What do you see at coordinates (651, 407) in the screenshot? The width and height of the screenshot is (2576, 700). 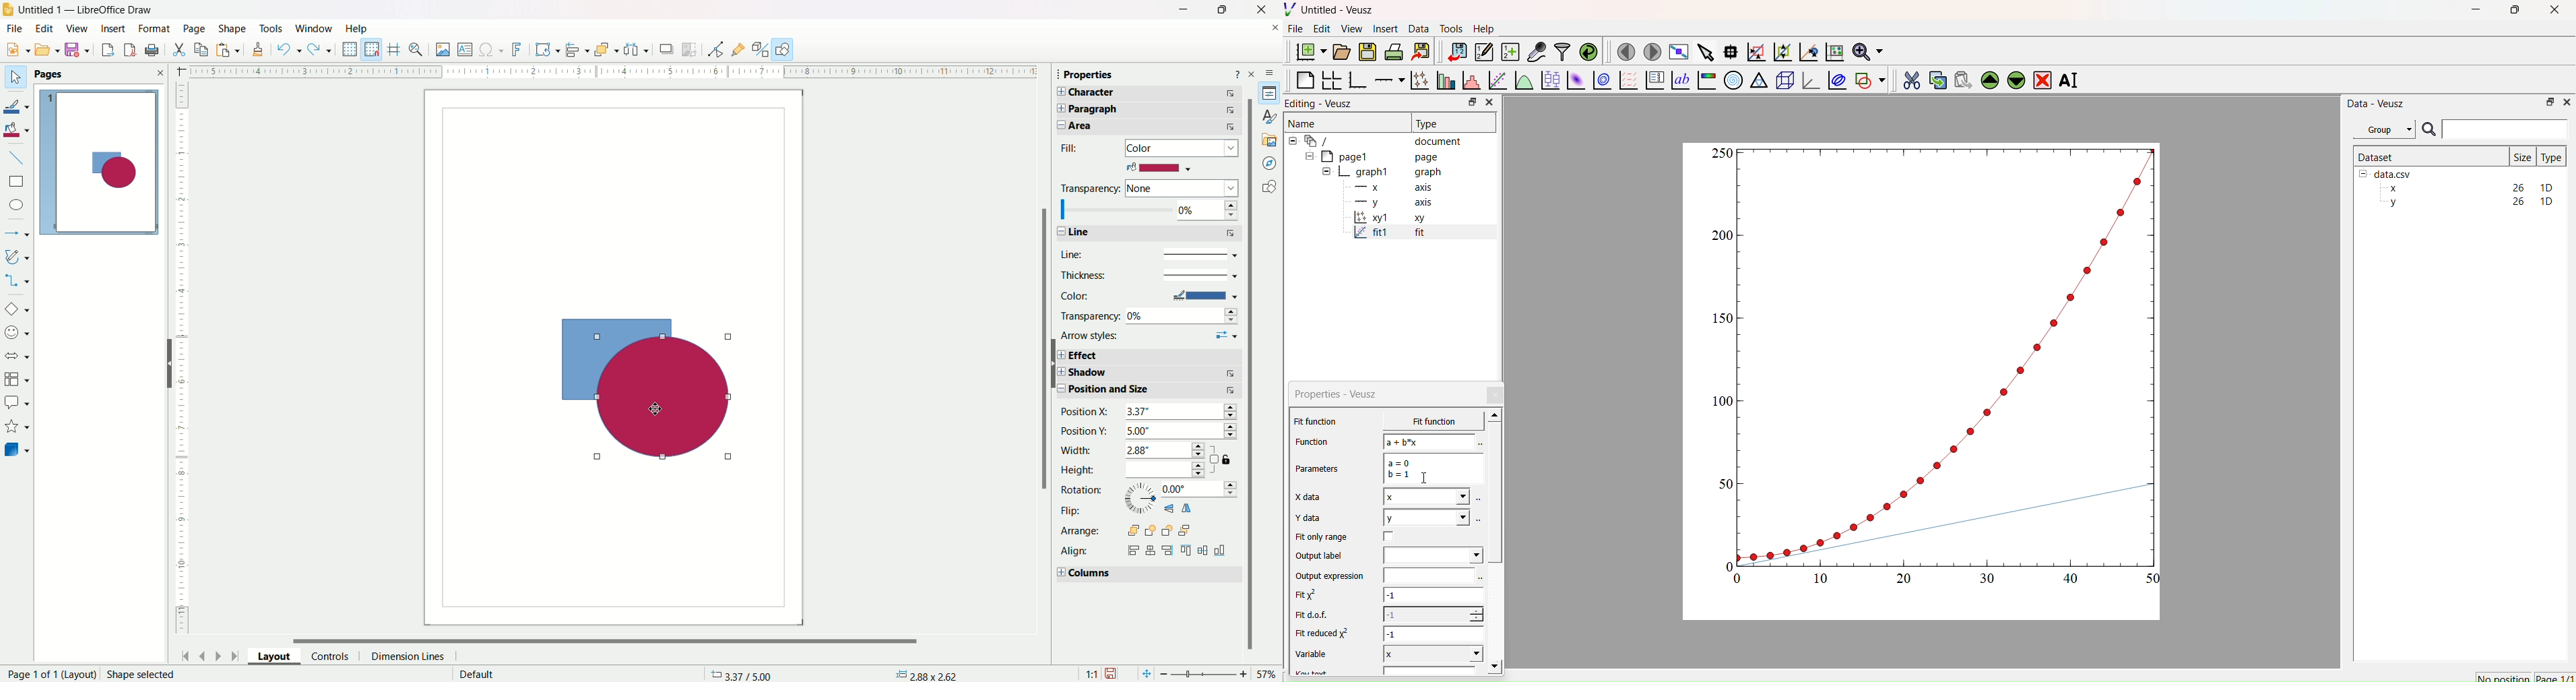 I see `Cursor` at bounding box center [651, 407].